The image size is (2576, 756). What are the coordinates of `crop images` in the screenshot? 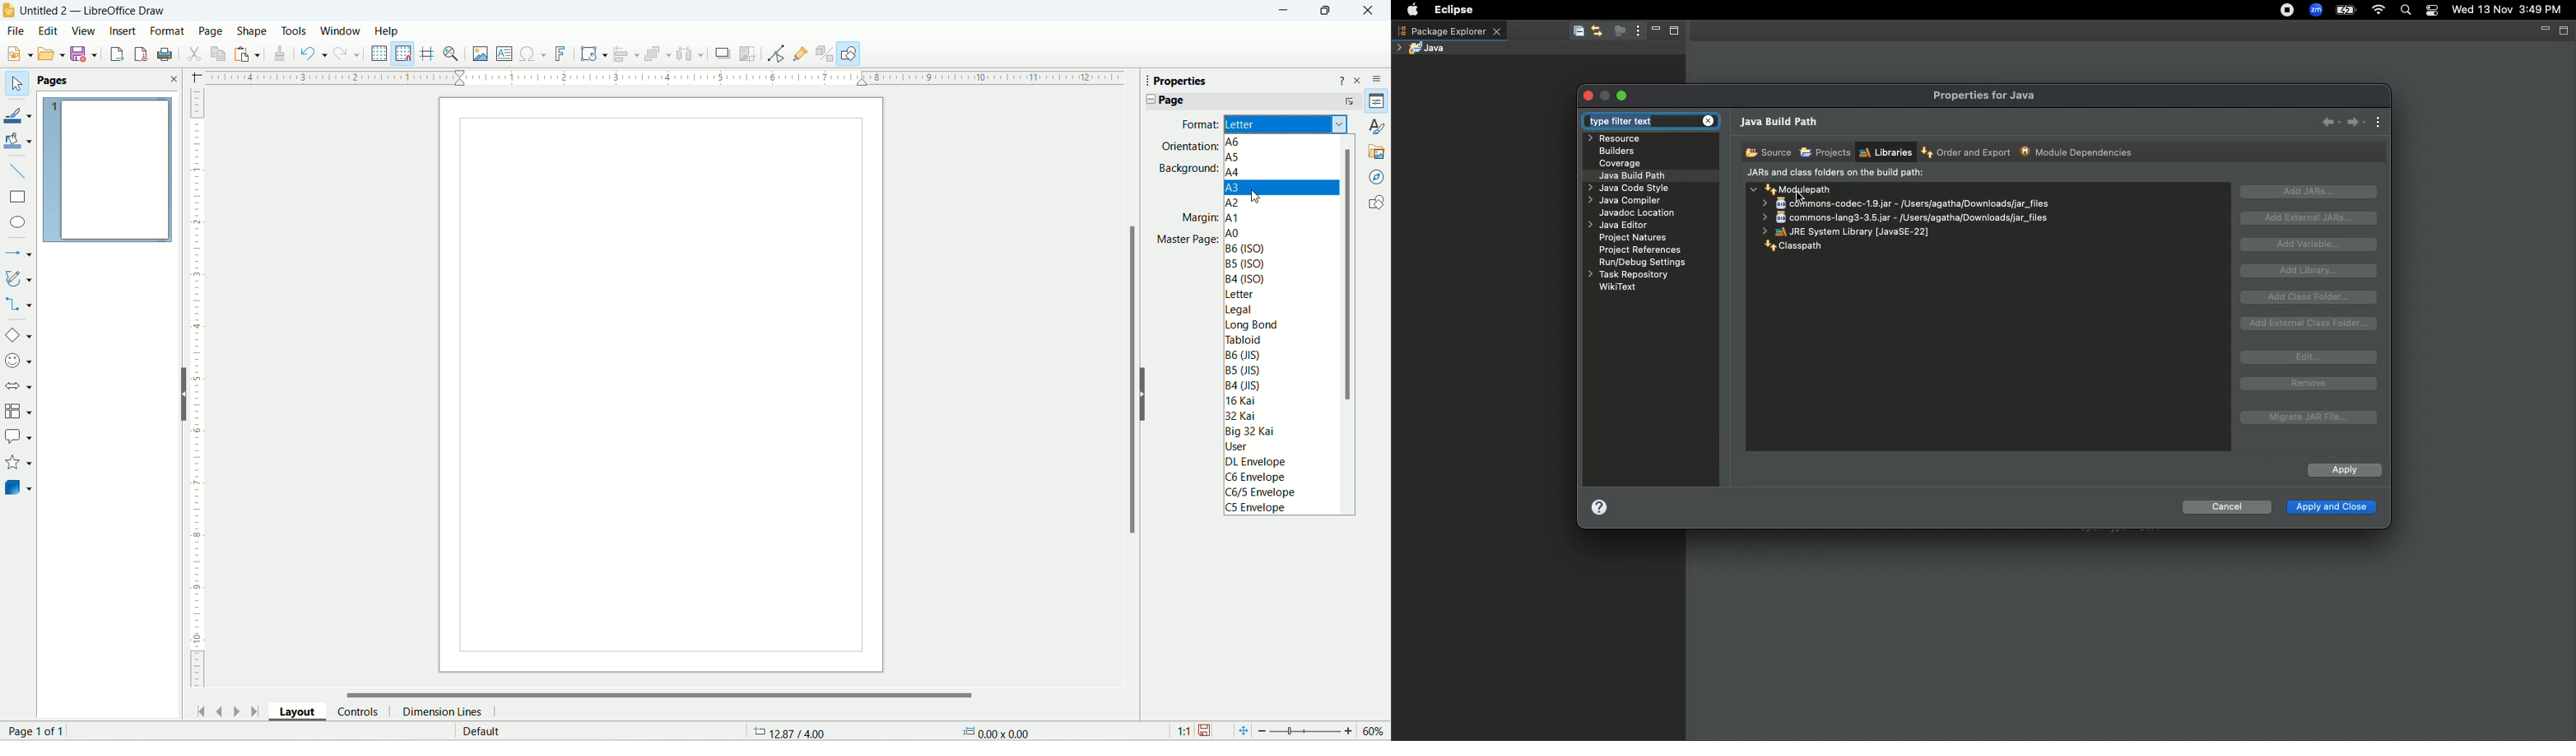 It's located at (723, 54).